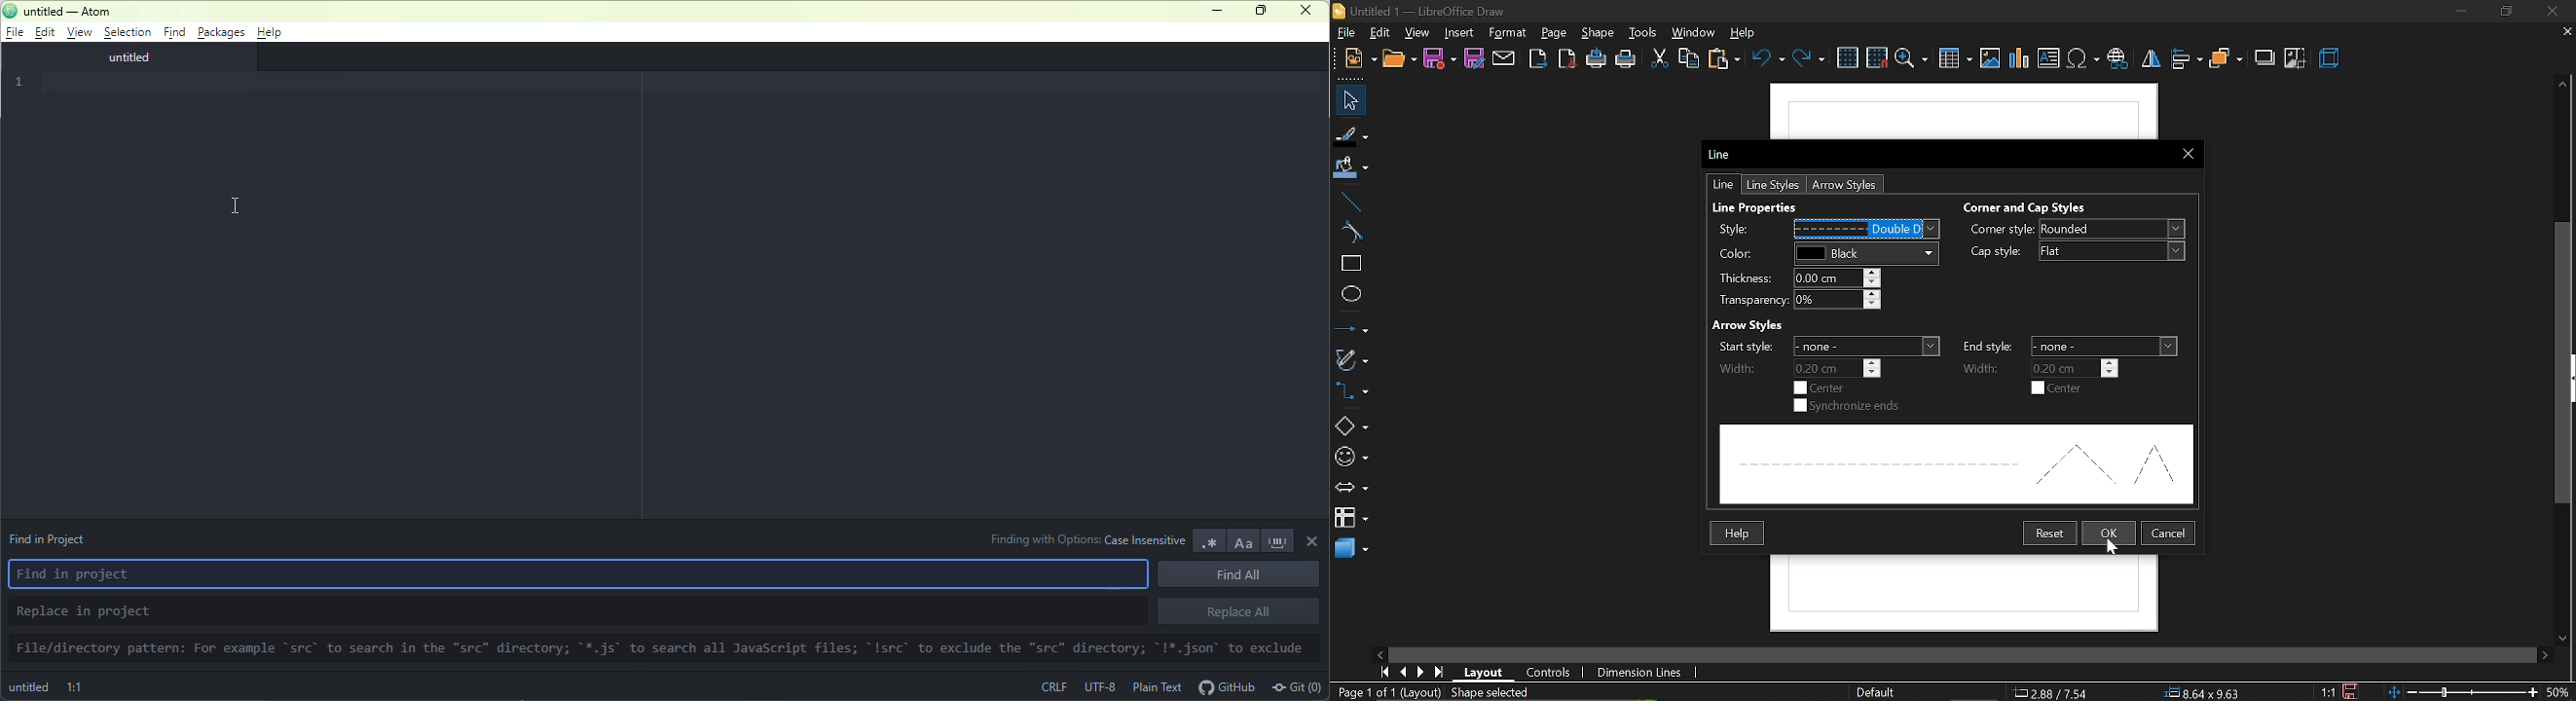 The width and height of the screenshot is (2576, 728). I want to click on paste, so click(1723, 61).